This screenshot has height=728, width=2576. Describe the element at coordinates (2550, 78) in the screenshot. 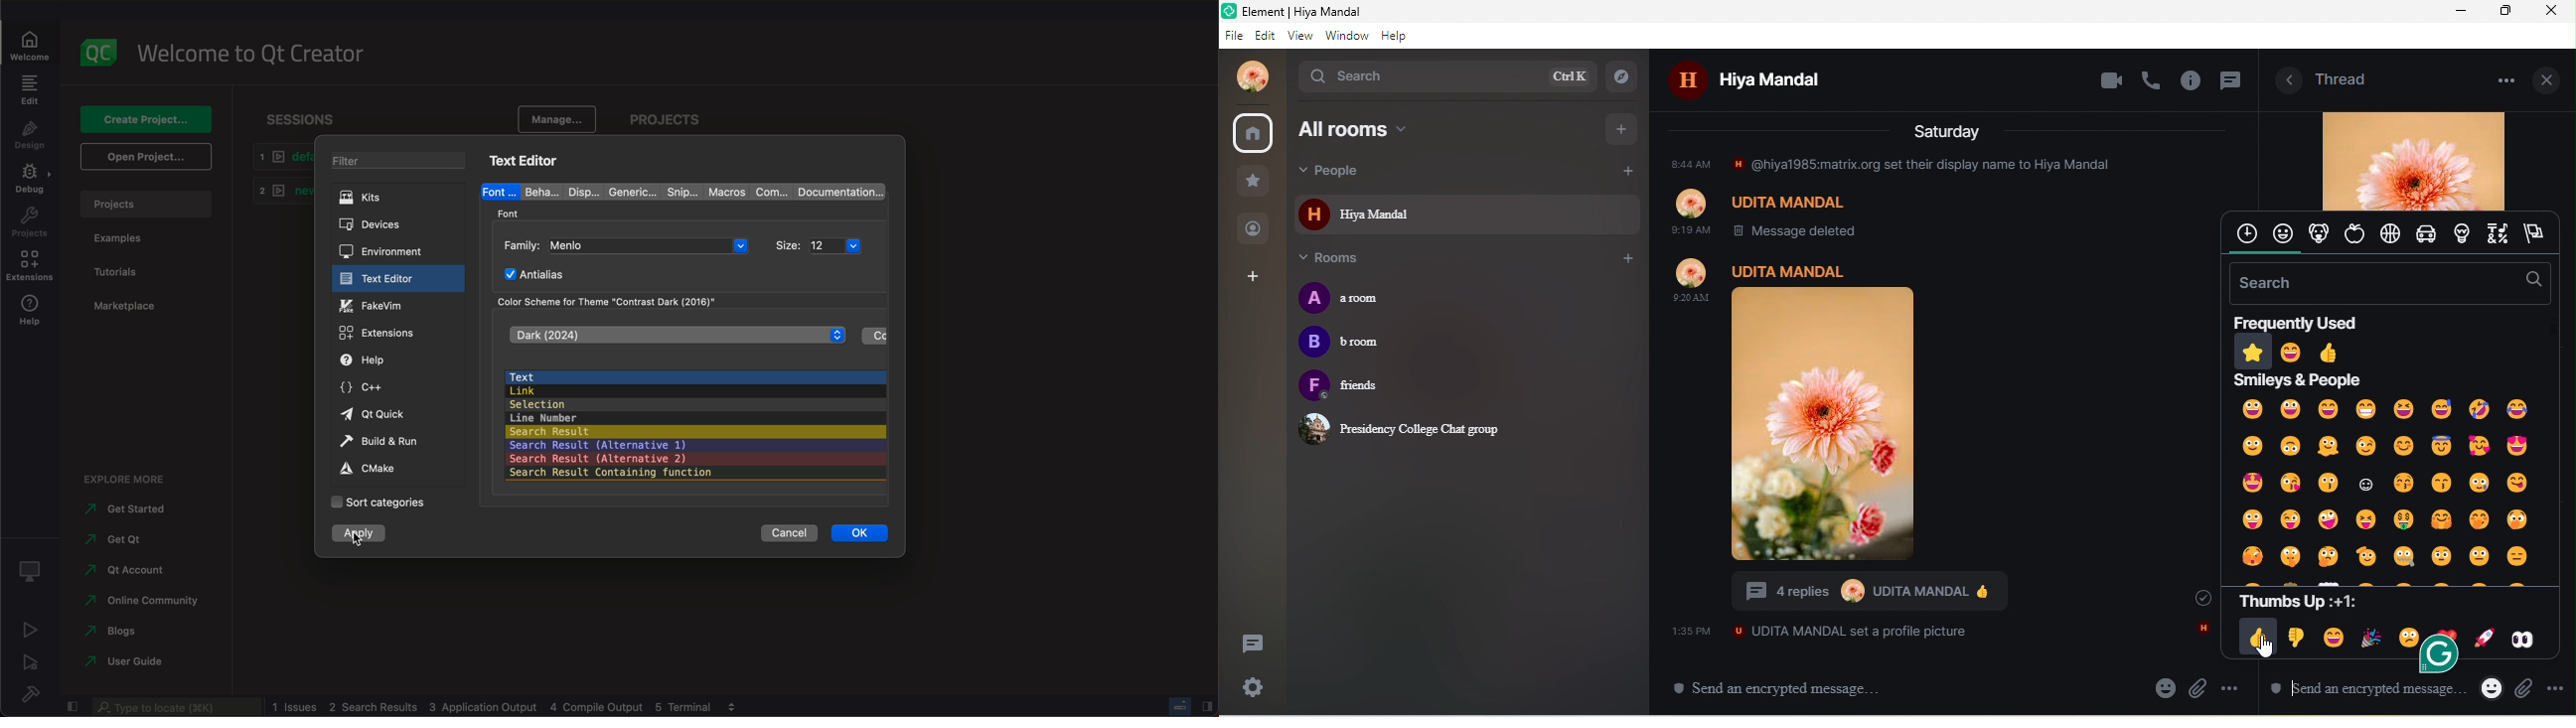

I see `close` at that location.